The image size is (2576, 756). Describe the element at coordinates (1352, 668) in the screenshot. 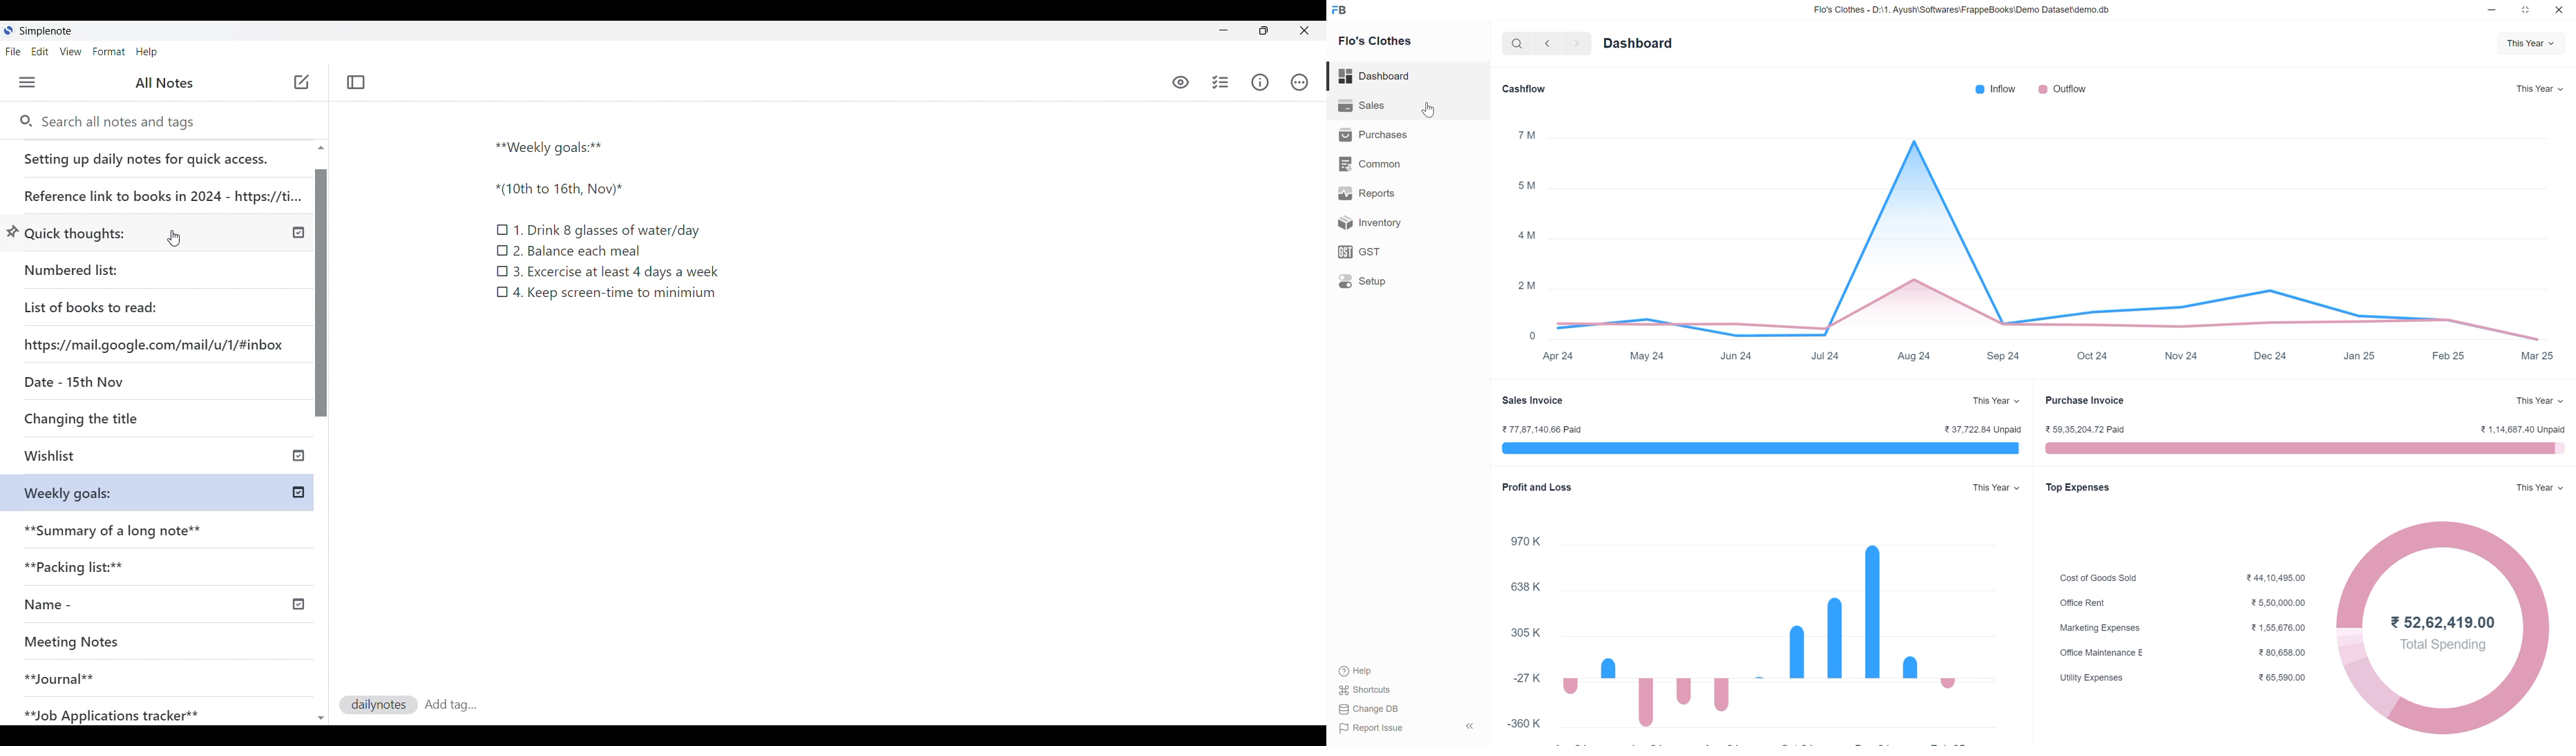

I see `(®) Help` at that location.